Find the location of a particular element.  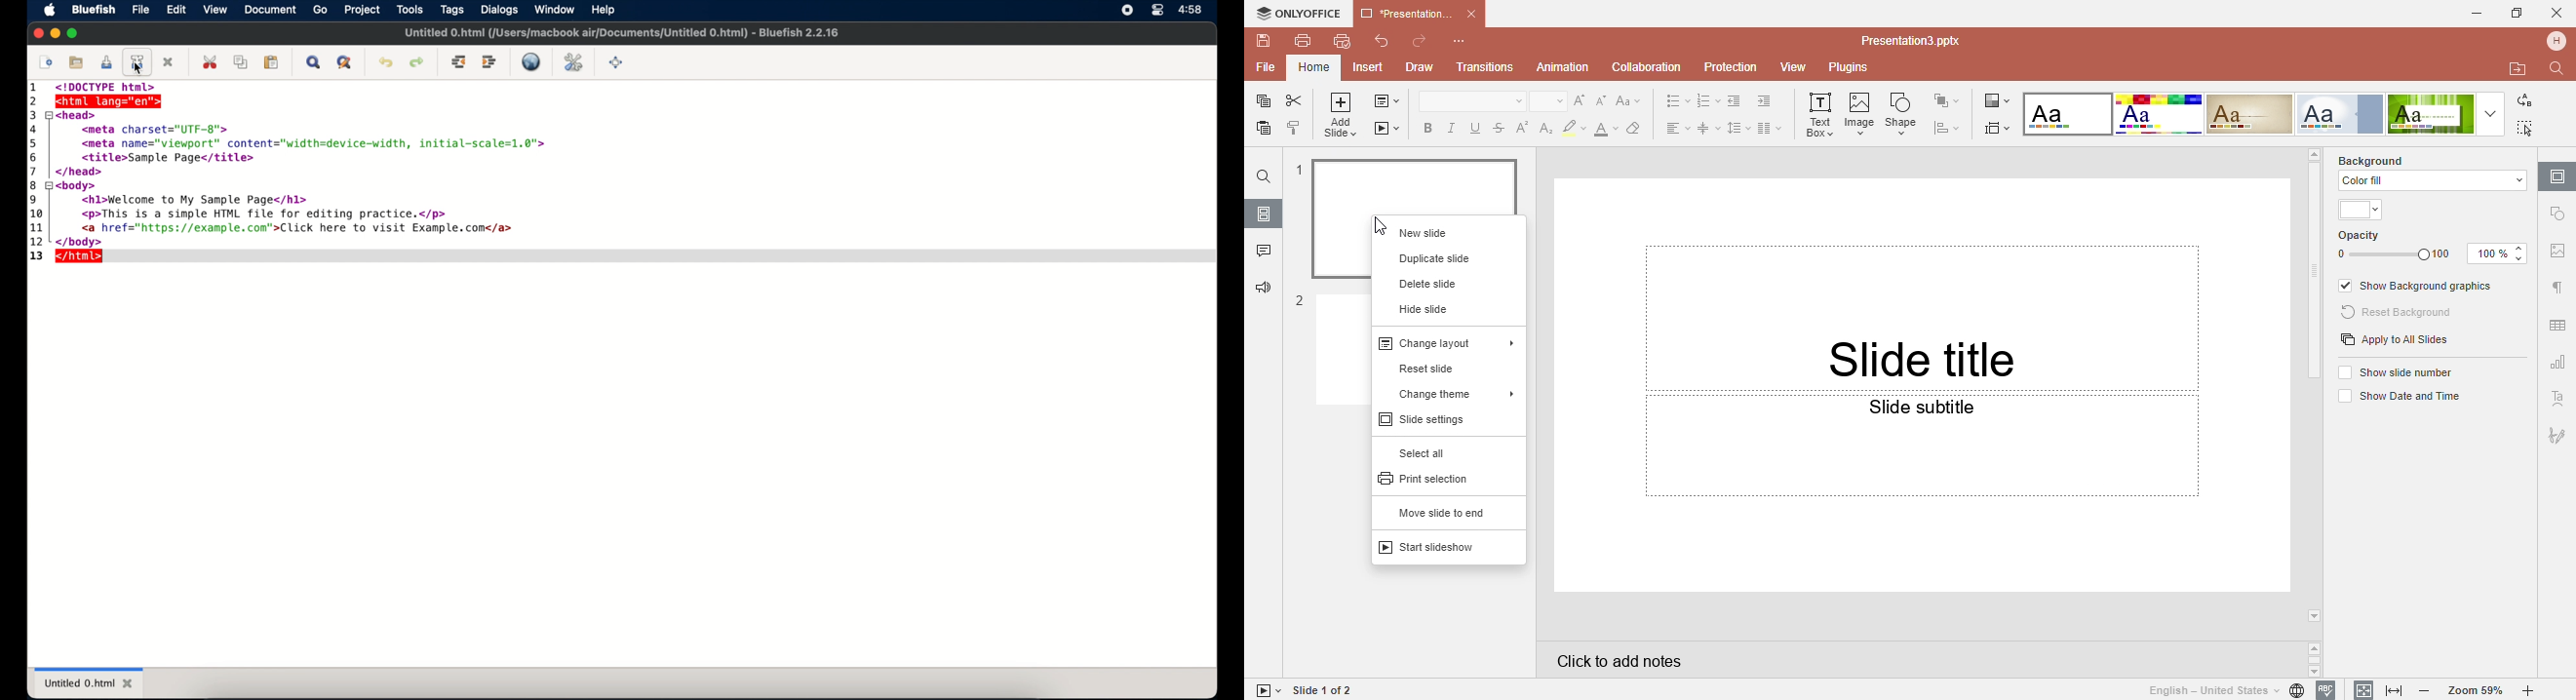

Italic is located at coordinates (1454, 128).